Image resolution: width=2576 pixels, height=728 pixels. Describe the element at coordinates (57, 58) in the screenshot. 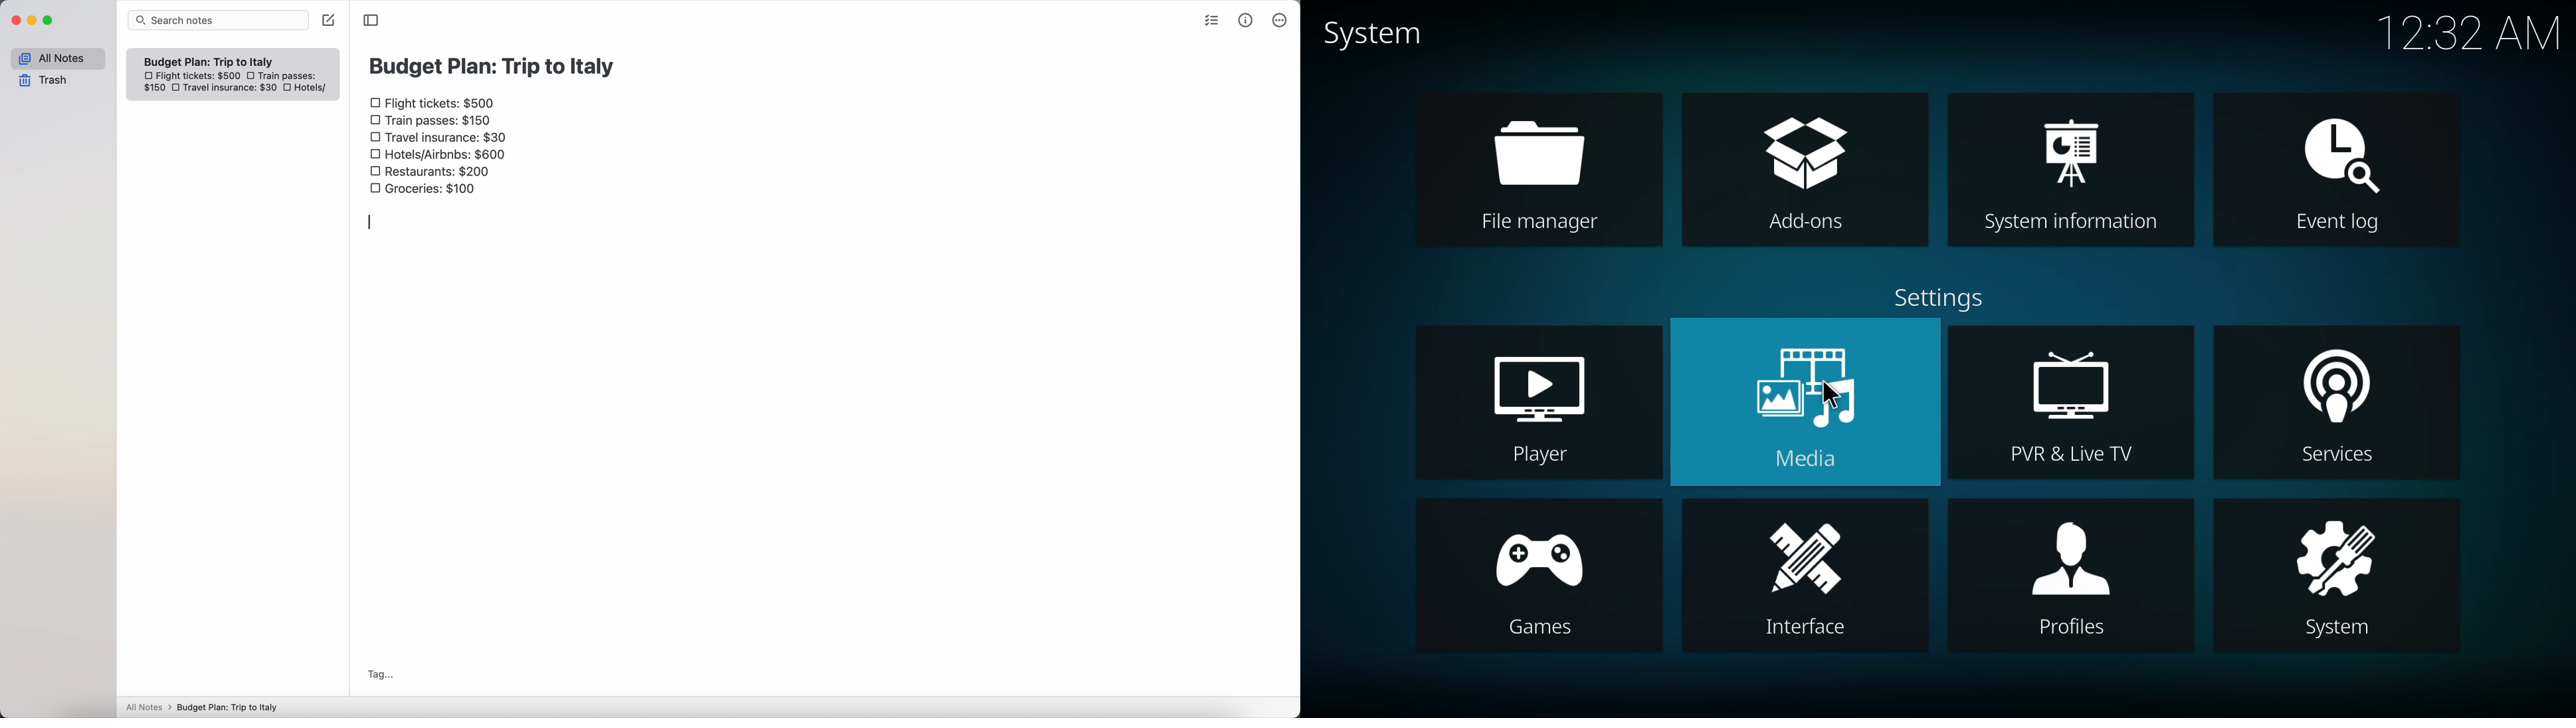

I see `all notes` at that location.